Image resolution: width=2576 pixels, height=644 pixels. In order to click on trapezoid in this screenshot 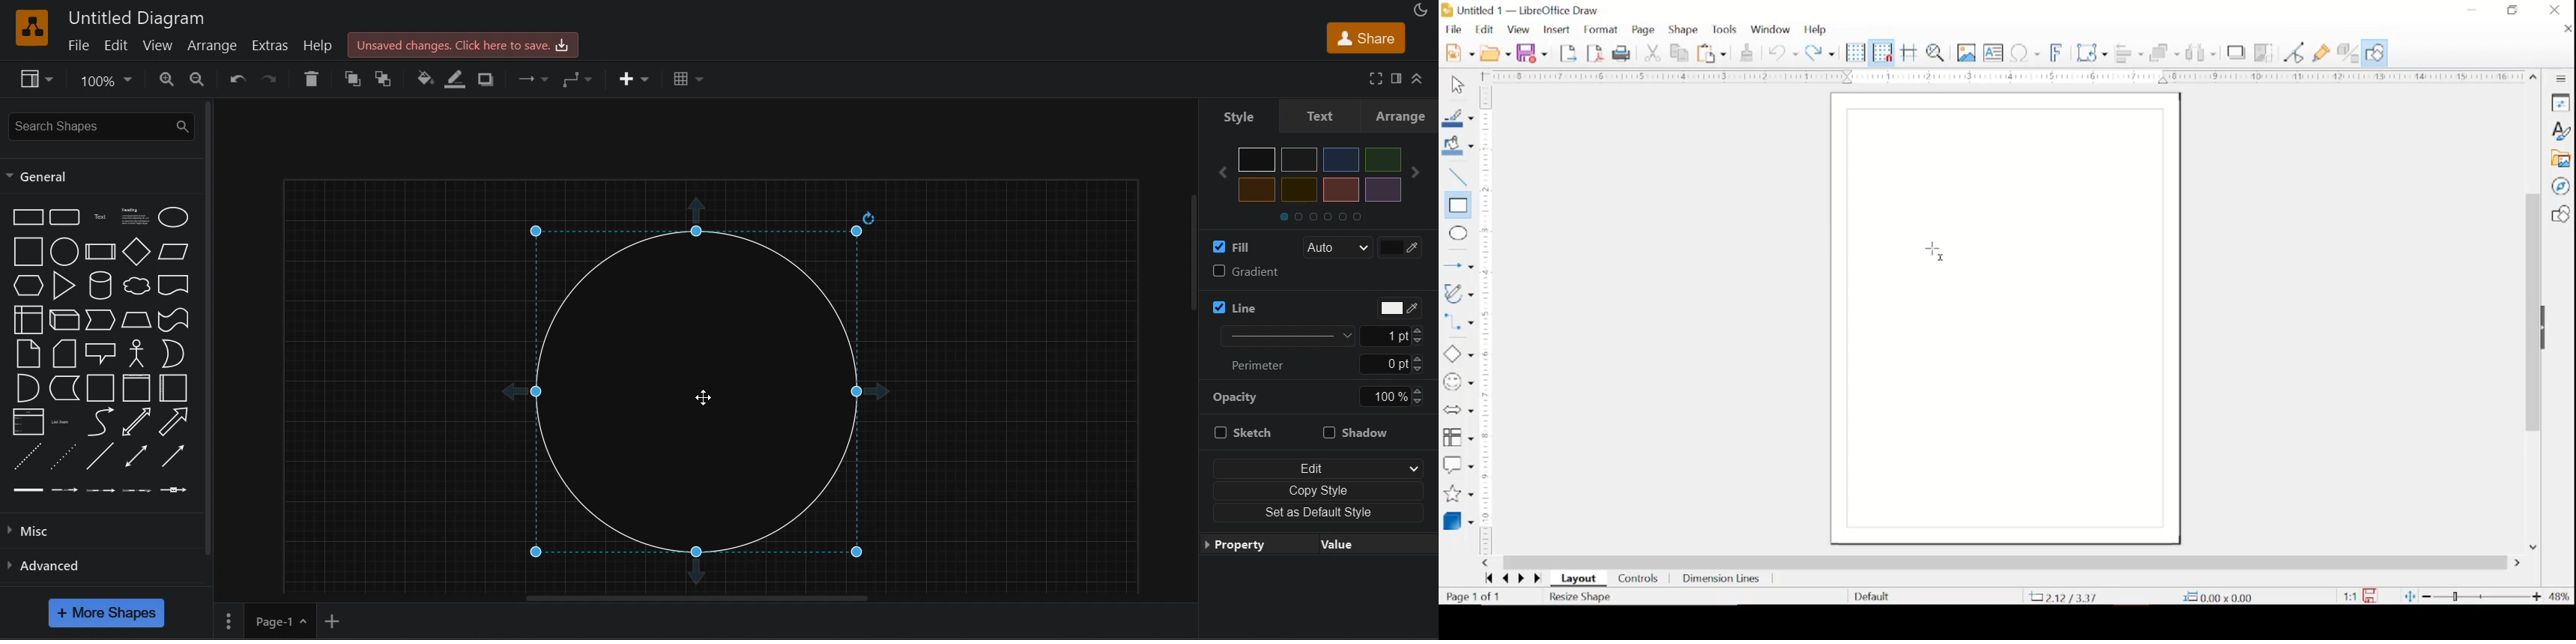, I will do `click(138, 323)`.